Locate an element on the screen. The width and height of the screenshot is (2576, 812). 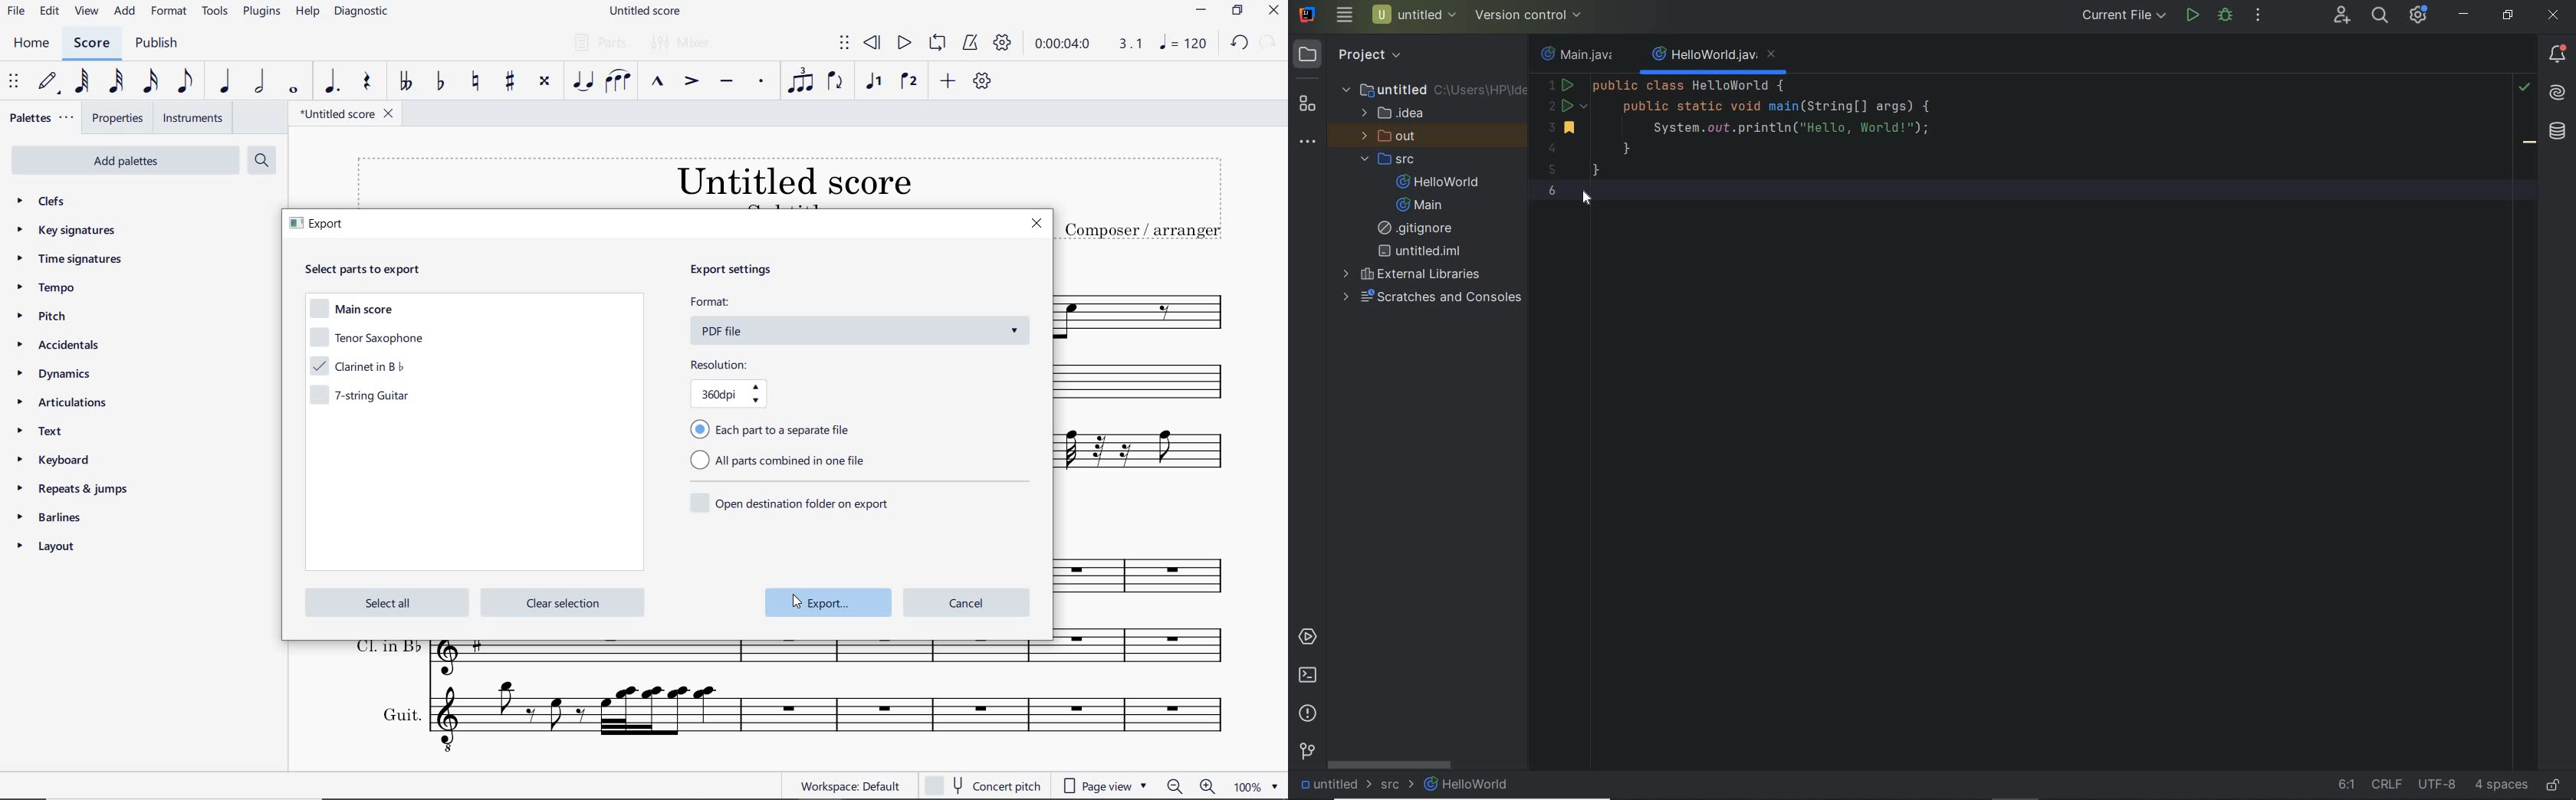
SCORE is located at coordinates (91, 44).